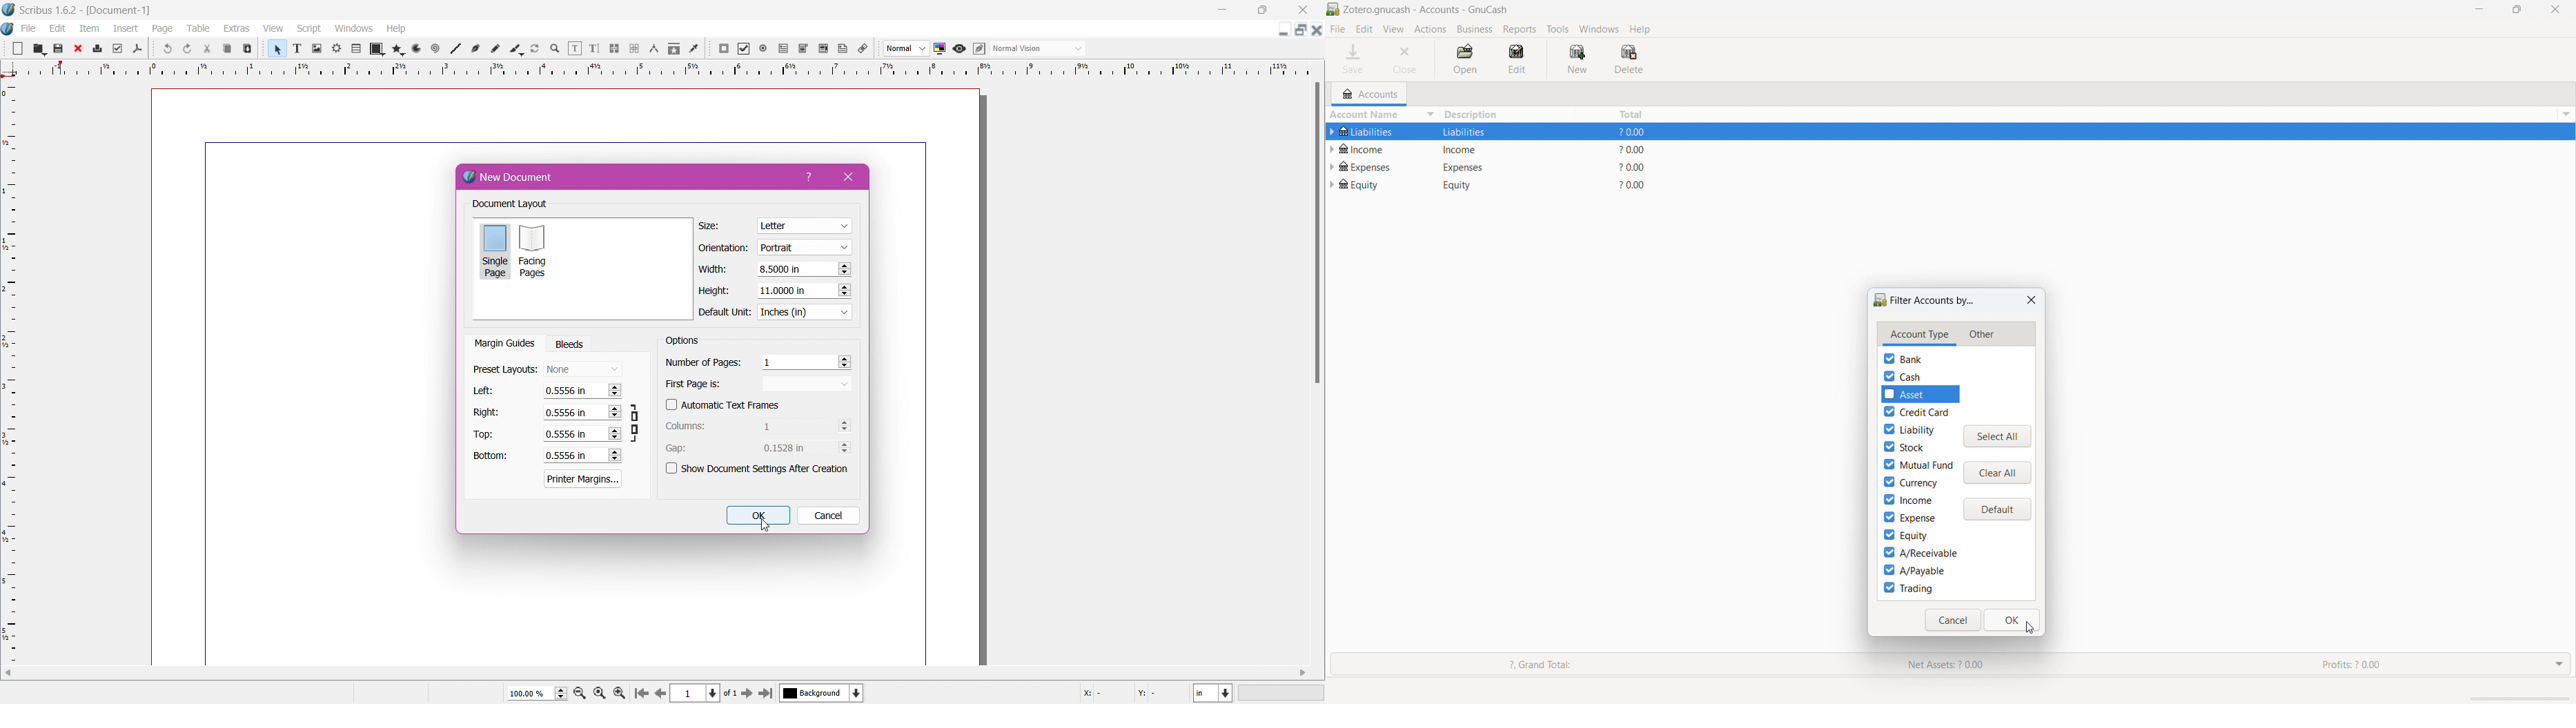 This screenshot has width=2576, height=728. Describe the element at coordinates (435, 49) in the screenshot. I see `icon` at that location.